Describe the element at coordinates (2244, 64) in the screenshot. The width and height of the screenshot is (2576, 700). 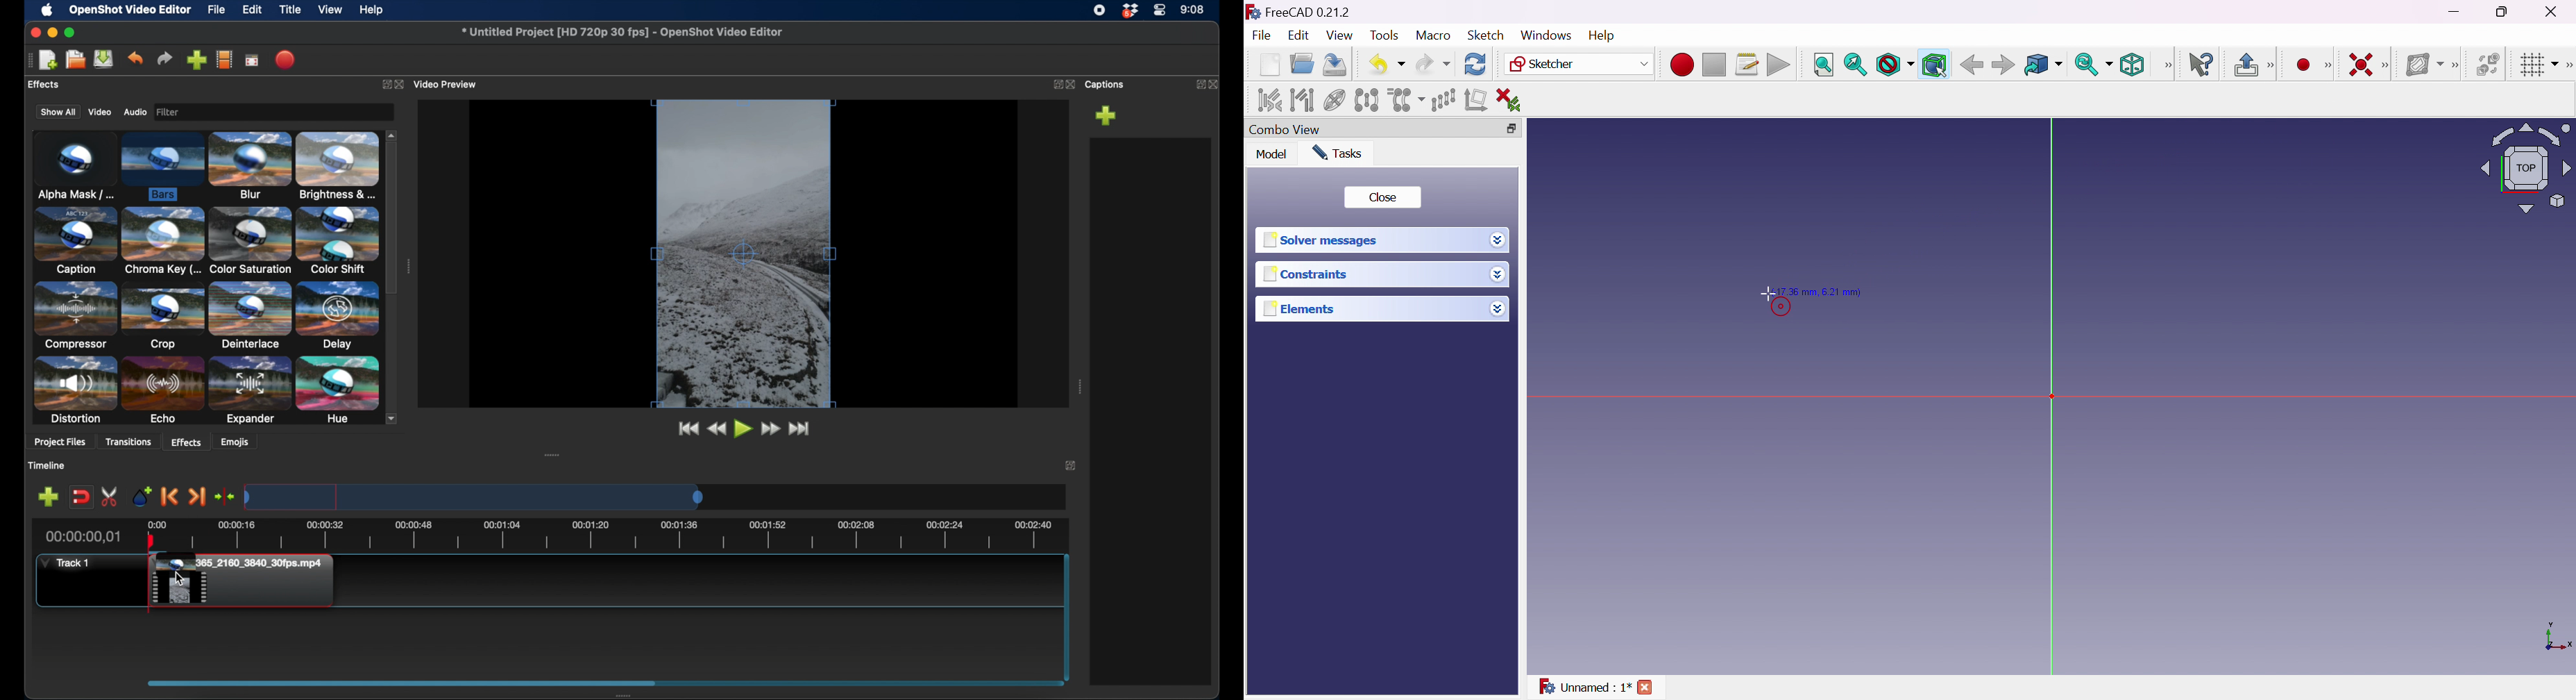
I see `Leave sketch` at that location.